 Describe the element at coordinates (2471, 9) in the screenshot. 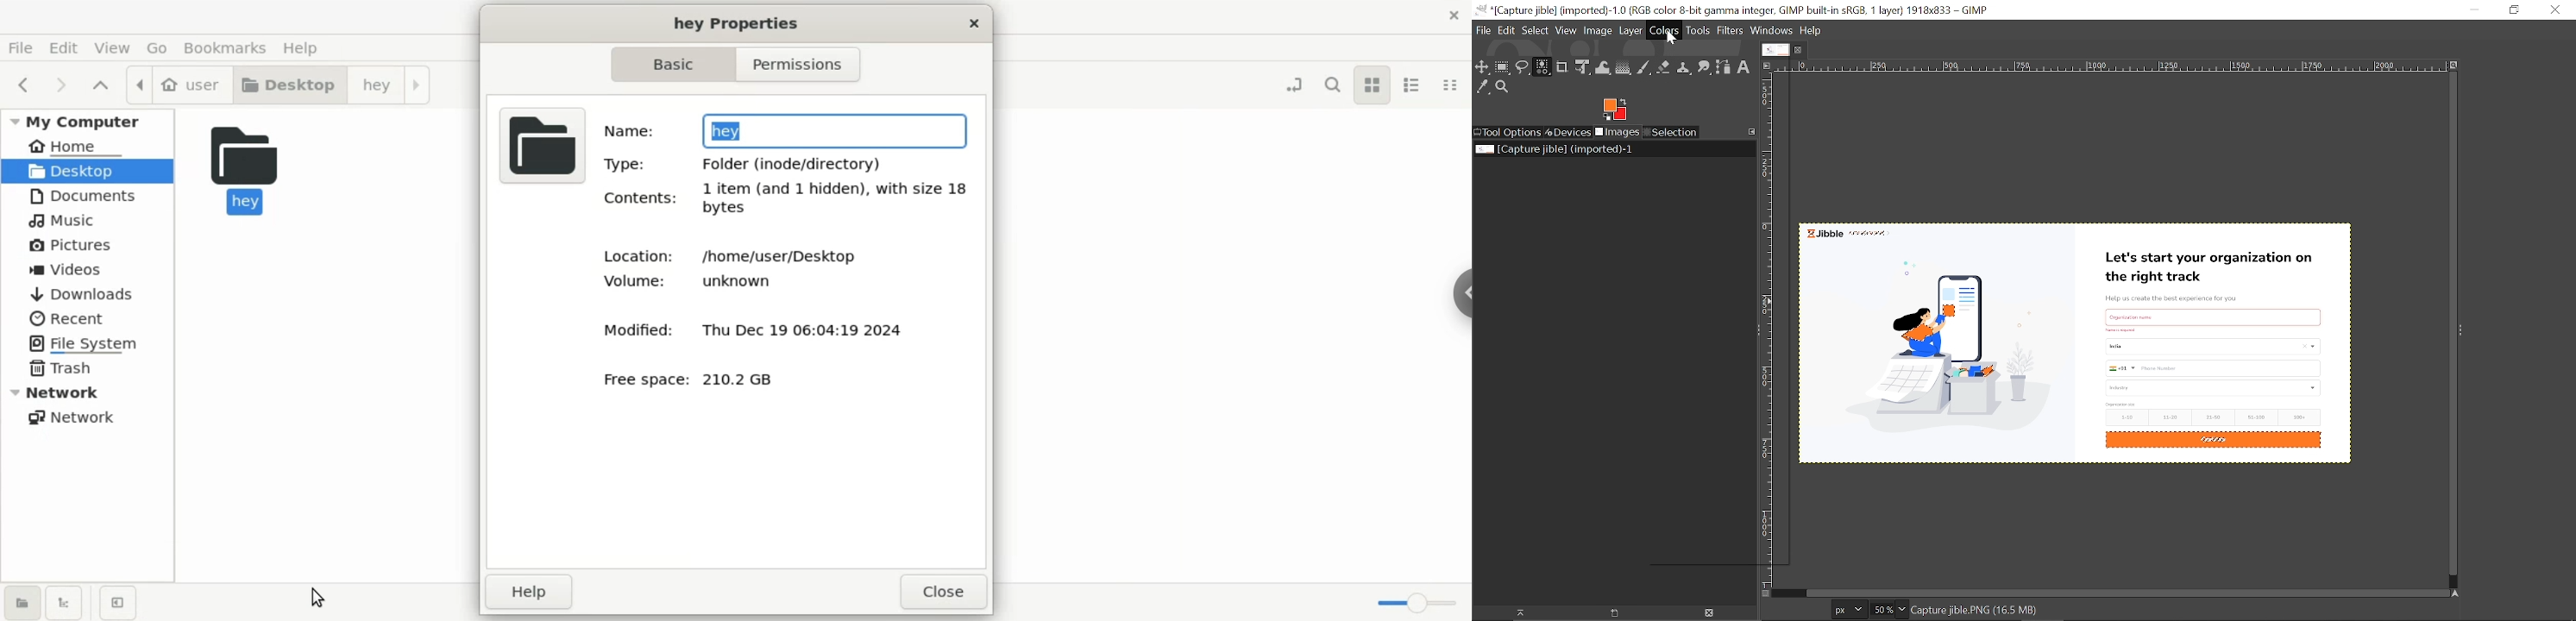

I see `Minimize` at that location.